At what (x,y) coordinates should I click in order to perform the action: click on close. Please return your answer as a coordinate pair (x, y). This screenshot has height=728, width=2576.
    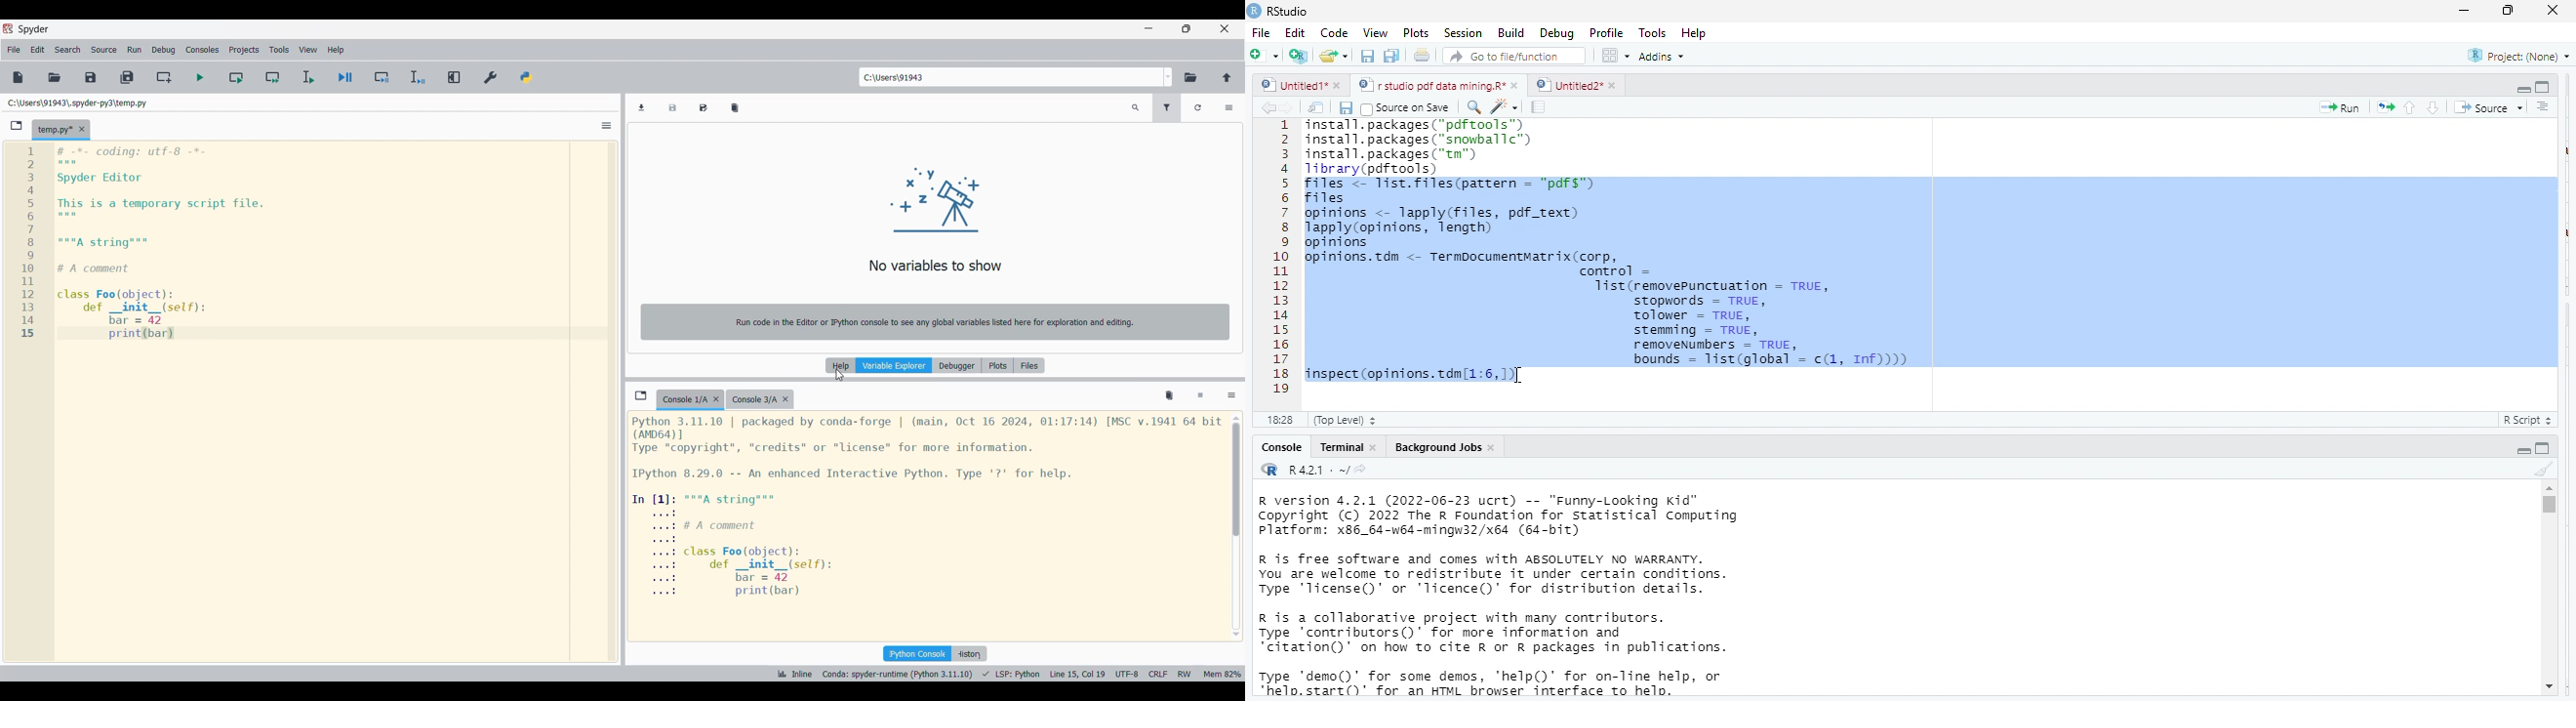
    Looking at the image, I should click on (1612, 85).